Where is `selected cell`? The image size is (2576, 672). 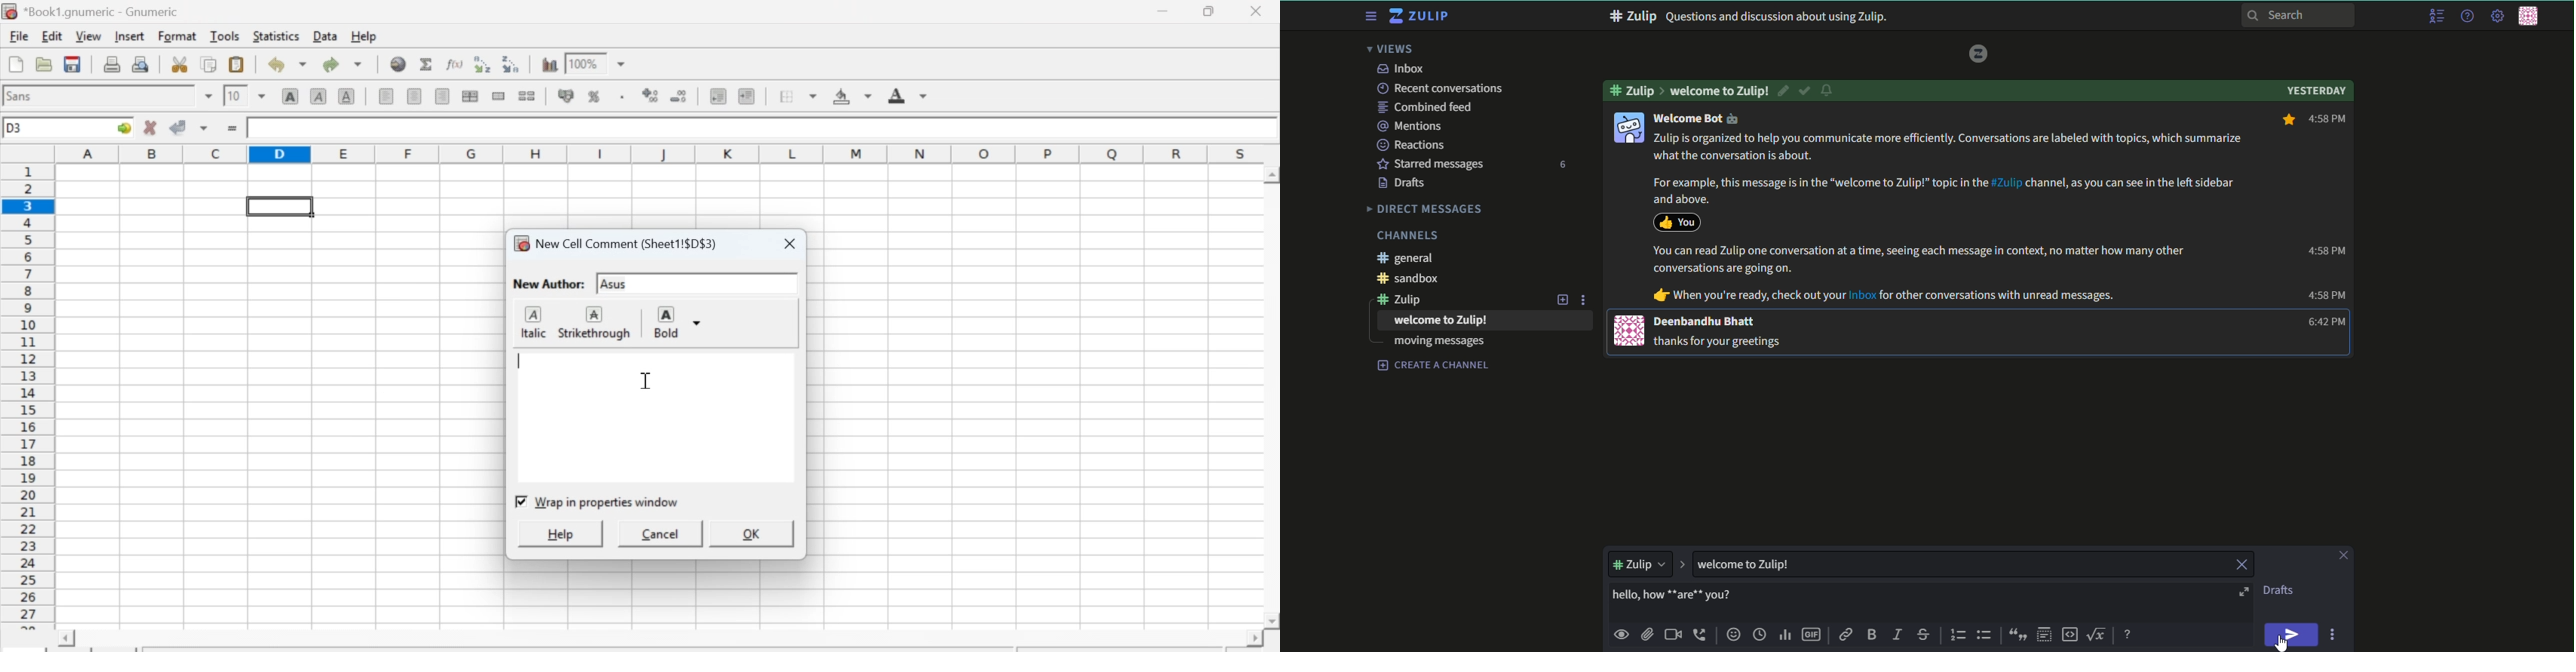 selected cell is located at coordinates (279, 205).